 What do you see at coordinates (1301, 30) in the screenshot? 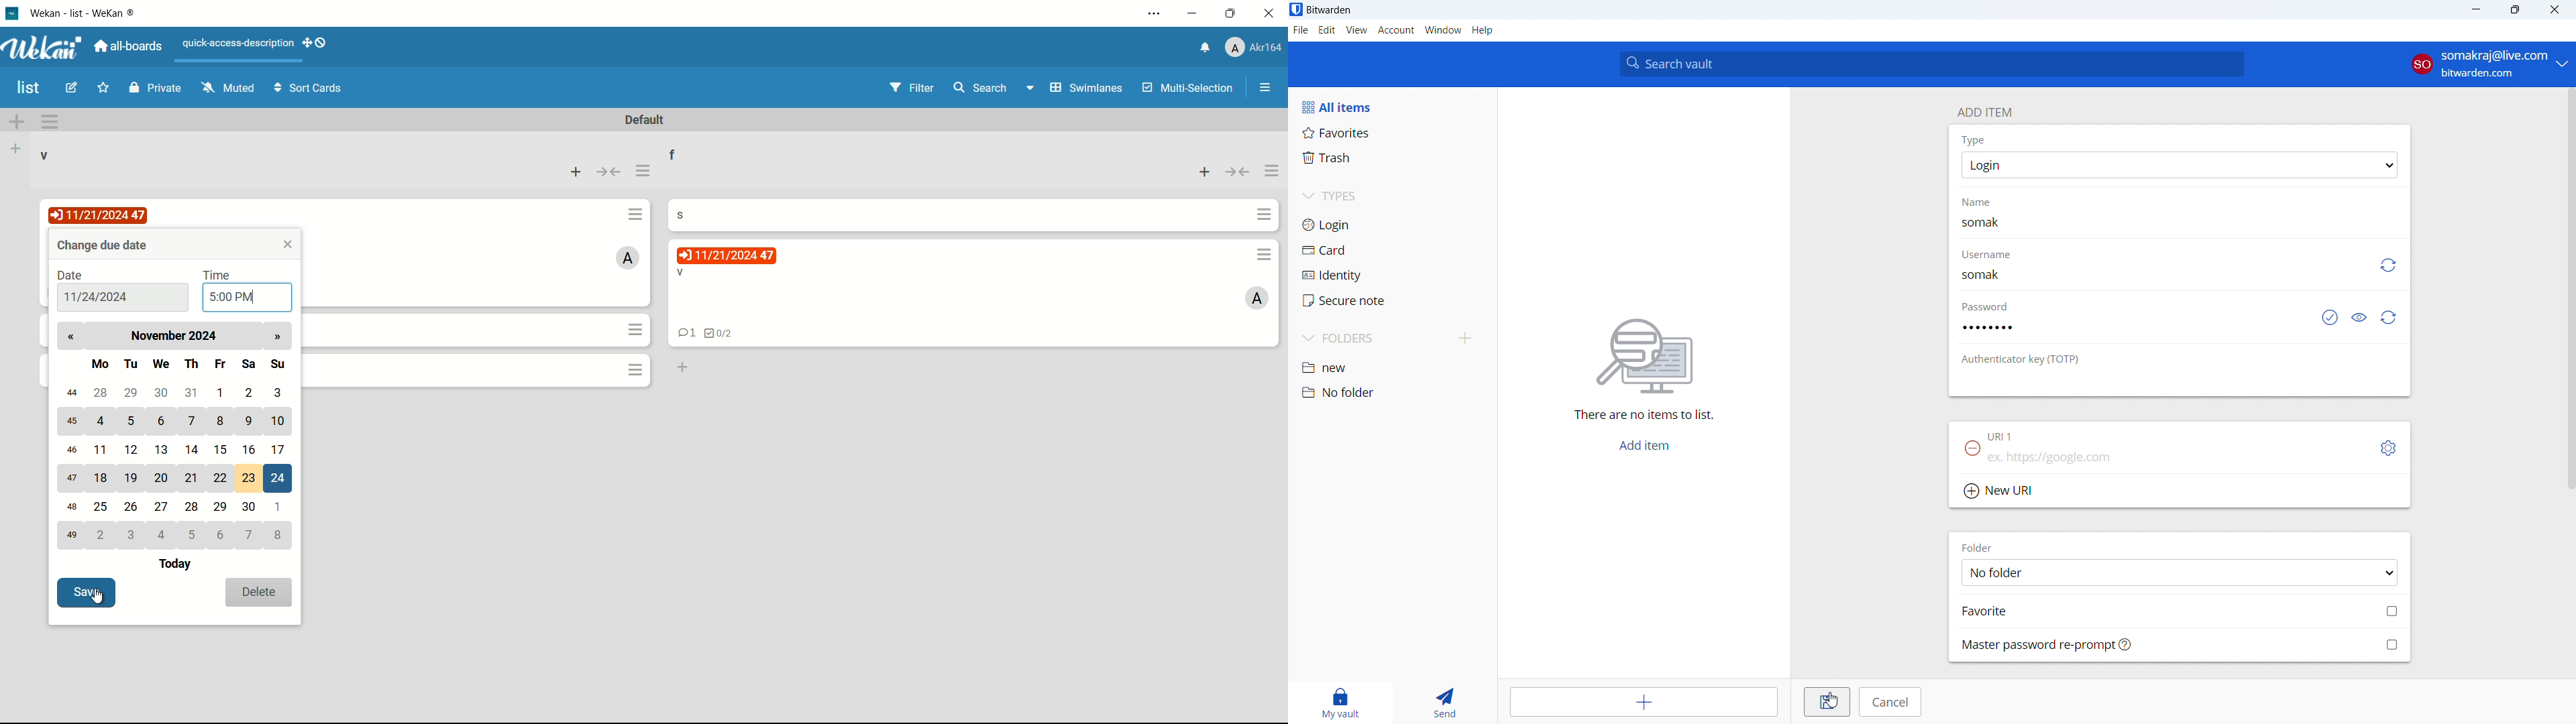
I see `file` at bounding box center [1301, 30].